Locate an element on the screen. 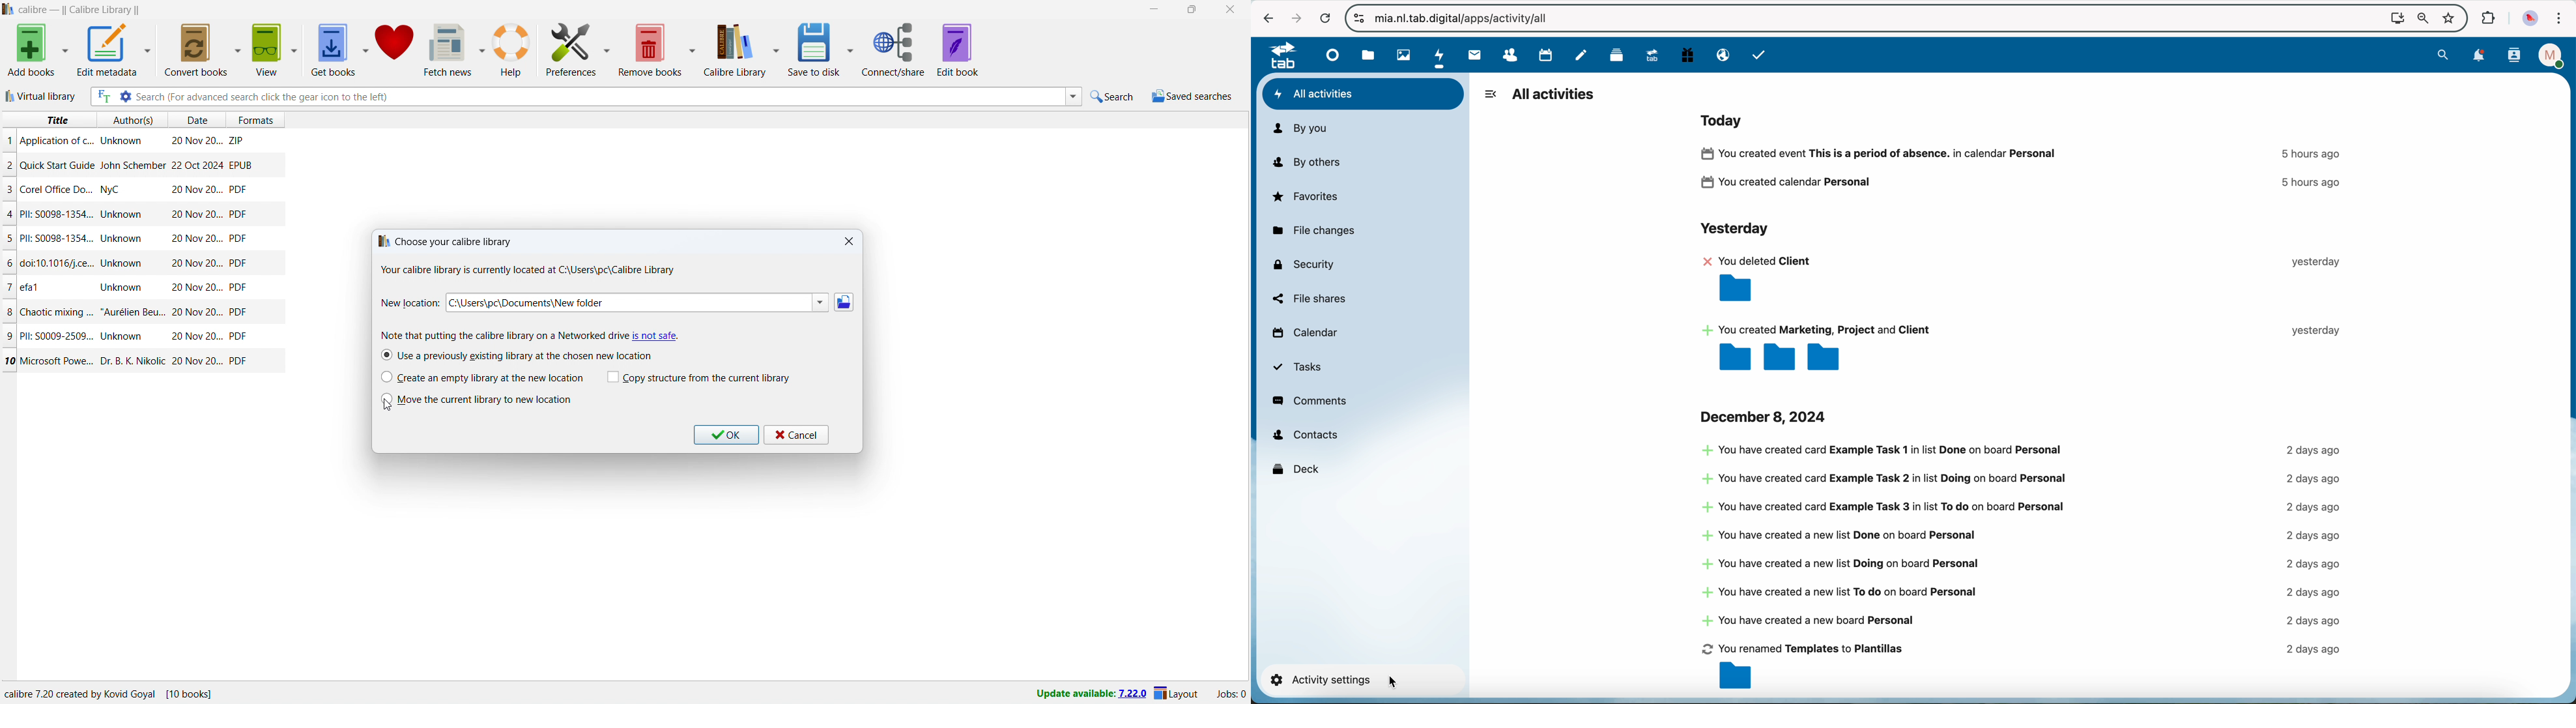 Image resolution: width=2576 pixels, height=728 pixels. by others is located at coordinates (1312, 163).